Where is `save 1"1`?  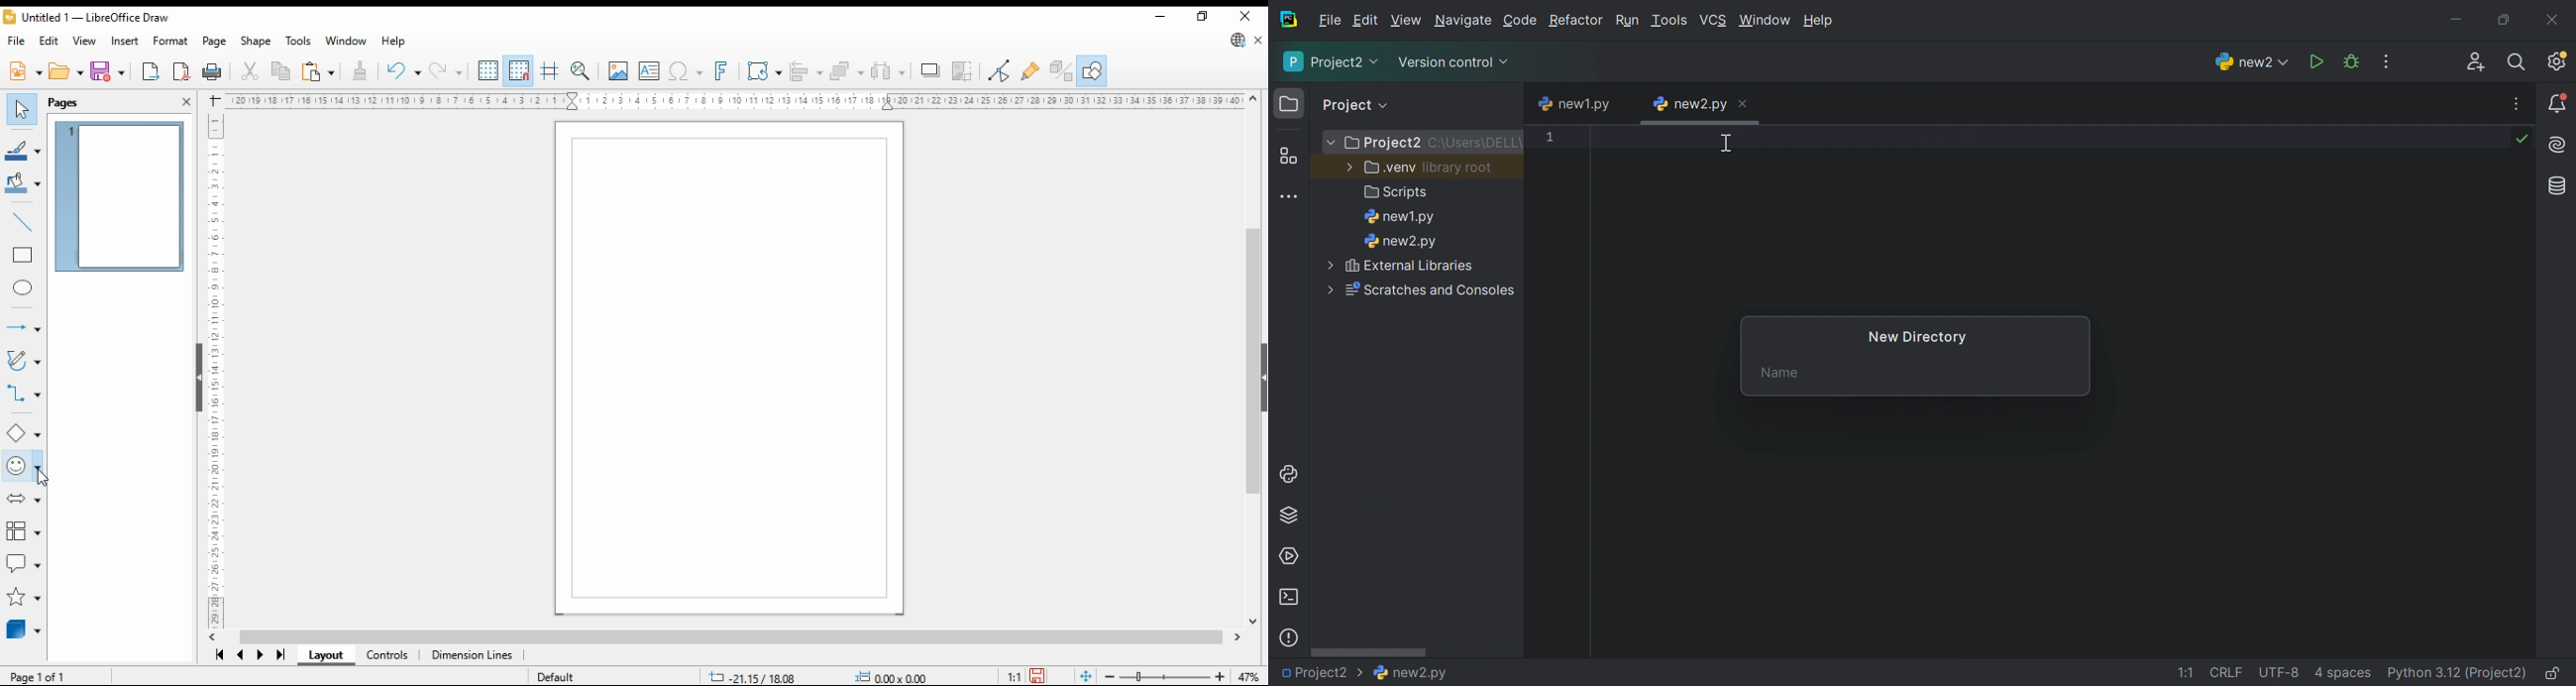
save 1"1 is located at coordinates (1022, 671).